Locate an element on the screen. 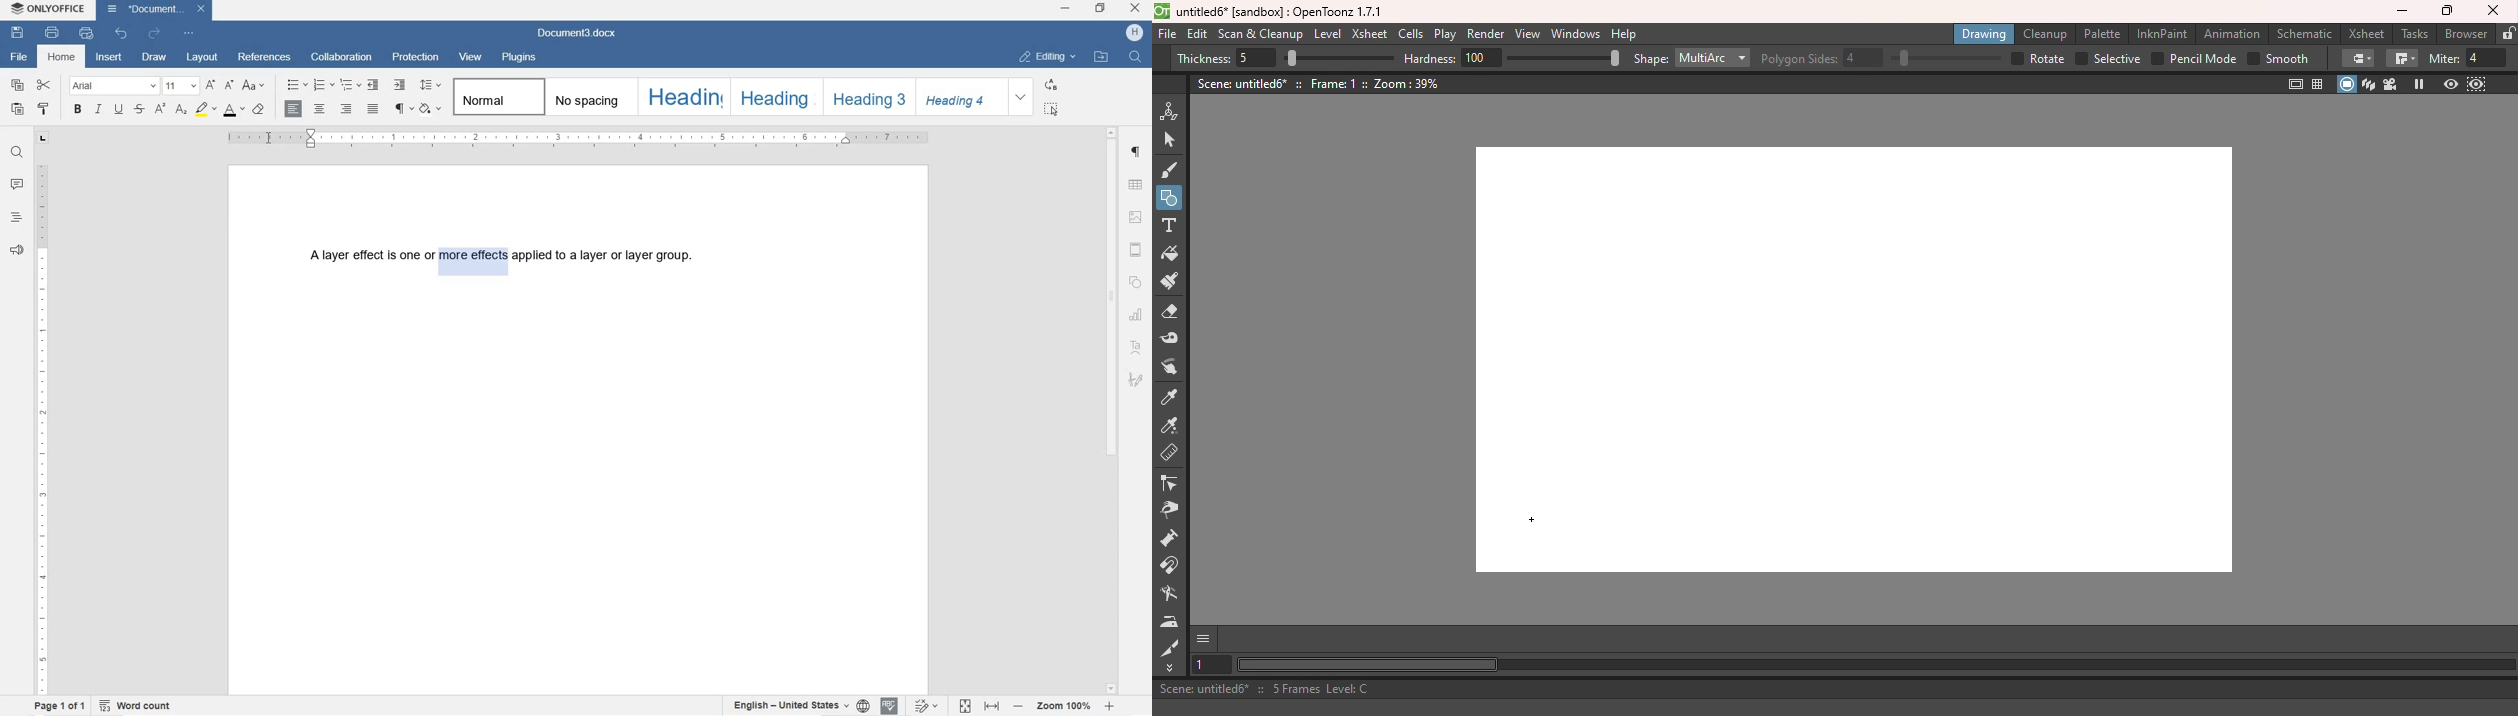 The height and width of the screenshot is (728, 2520). NONPRINTING CHARACTERS is located at coordinates (403, 109).